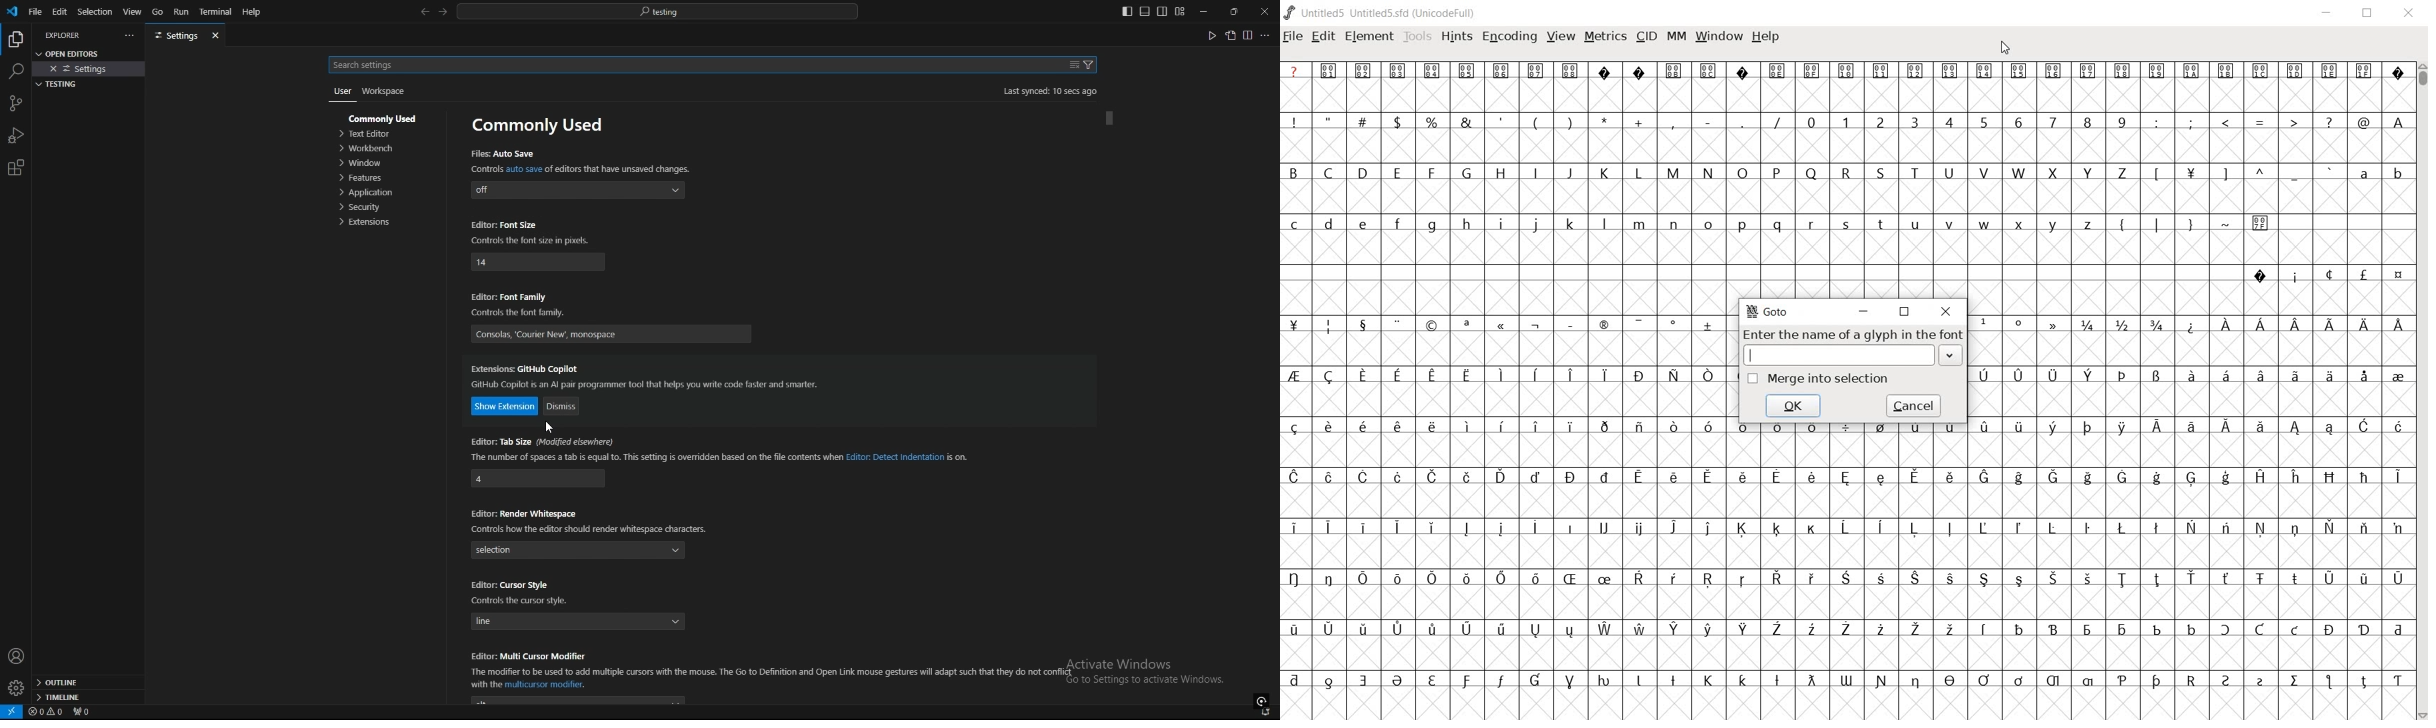 This screenshot has height=728, width=2436. I want to click on Symbol, so click(2226, 478).